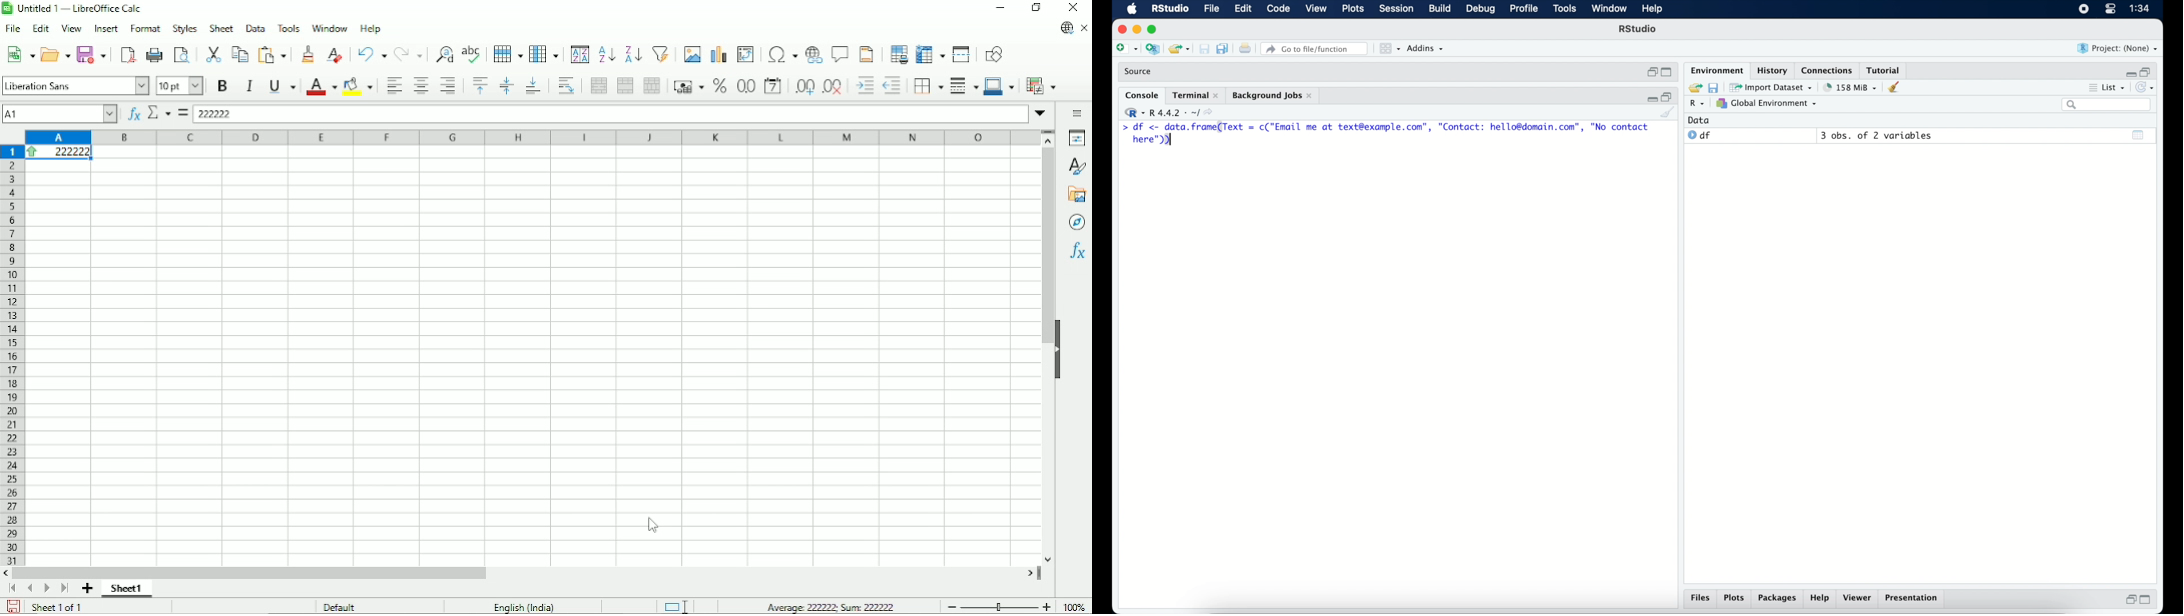 This screenshot has width=2184, height=616. What do you see at coordinates (13, 607) in the screenshot?
I see `Save` at bounding box center [13, 607].